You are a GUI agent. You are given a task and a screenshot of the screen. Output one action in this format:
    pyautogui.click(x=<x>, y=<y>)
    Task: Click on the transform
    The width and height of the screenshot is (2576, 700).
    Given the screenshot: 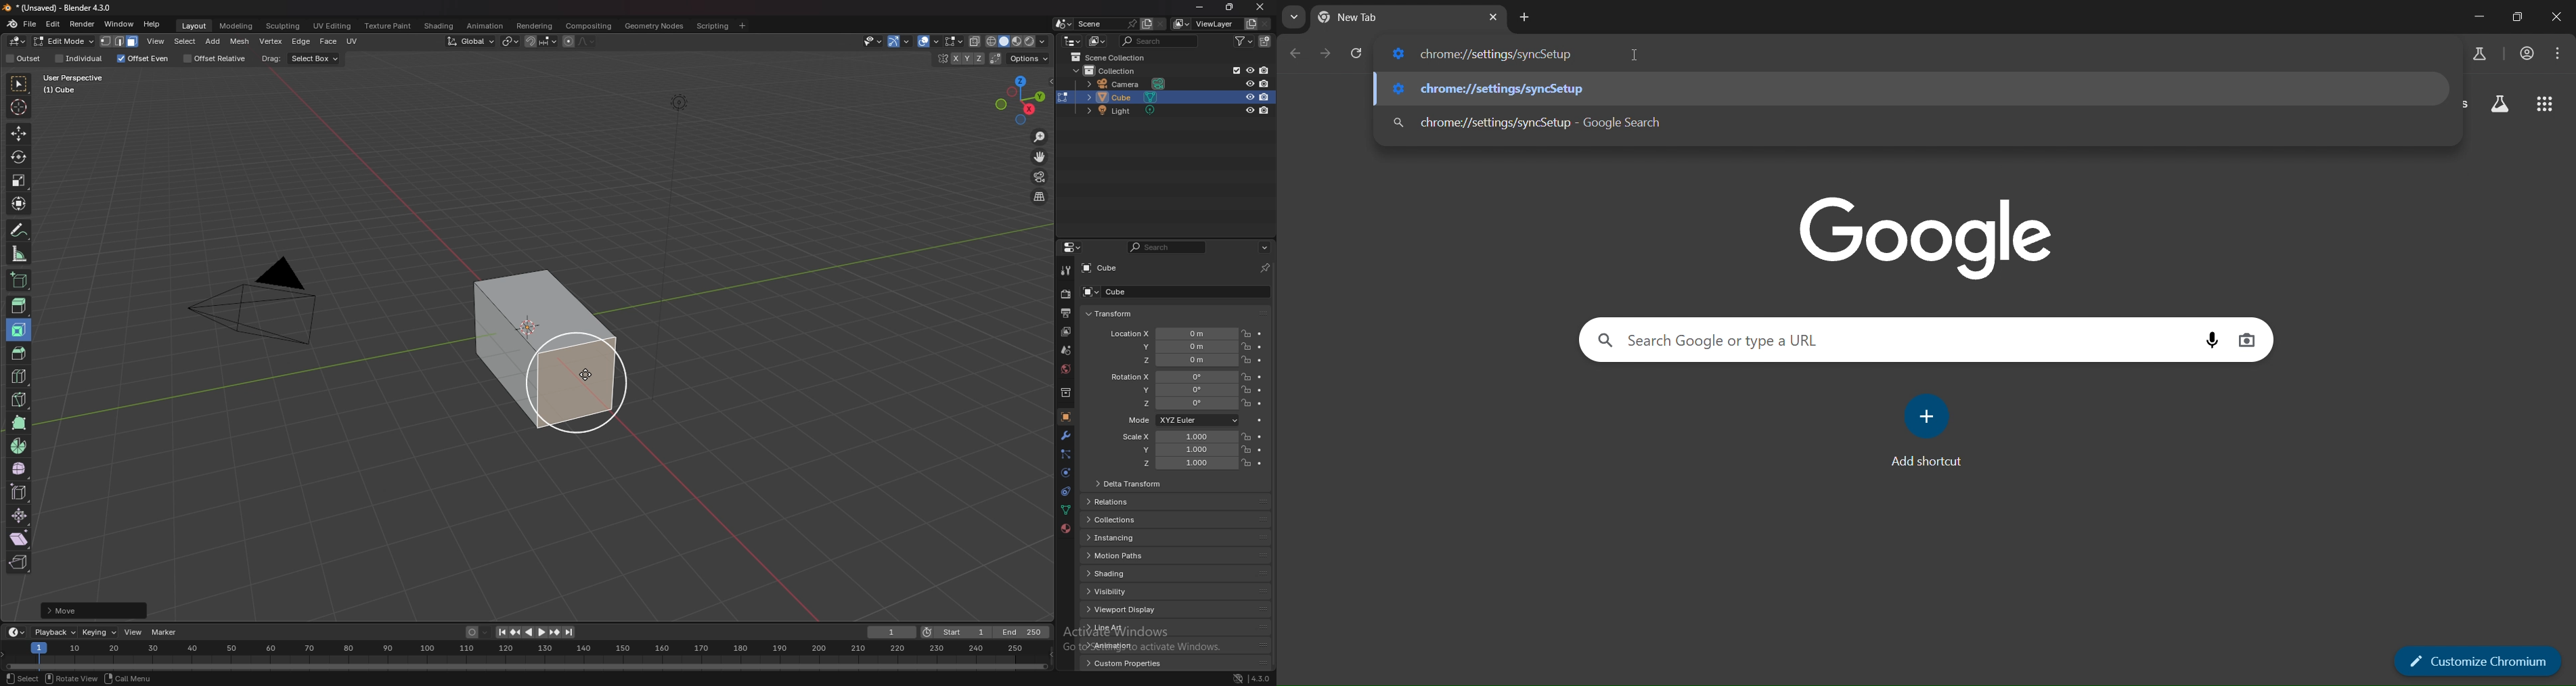 What is the action you would take?
    pyautogui.click(x=1110, y=314)
    